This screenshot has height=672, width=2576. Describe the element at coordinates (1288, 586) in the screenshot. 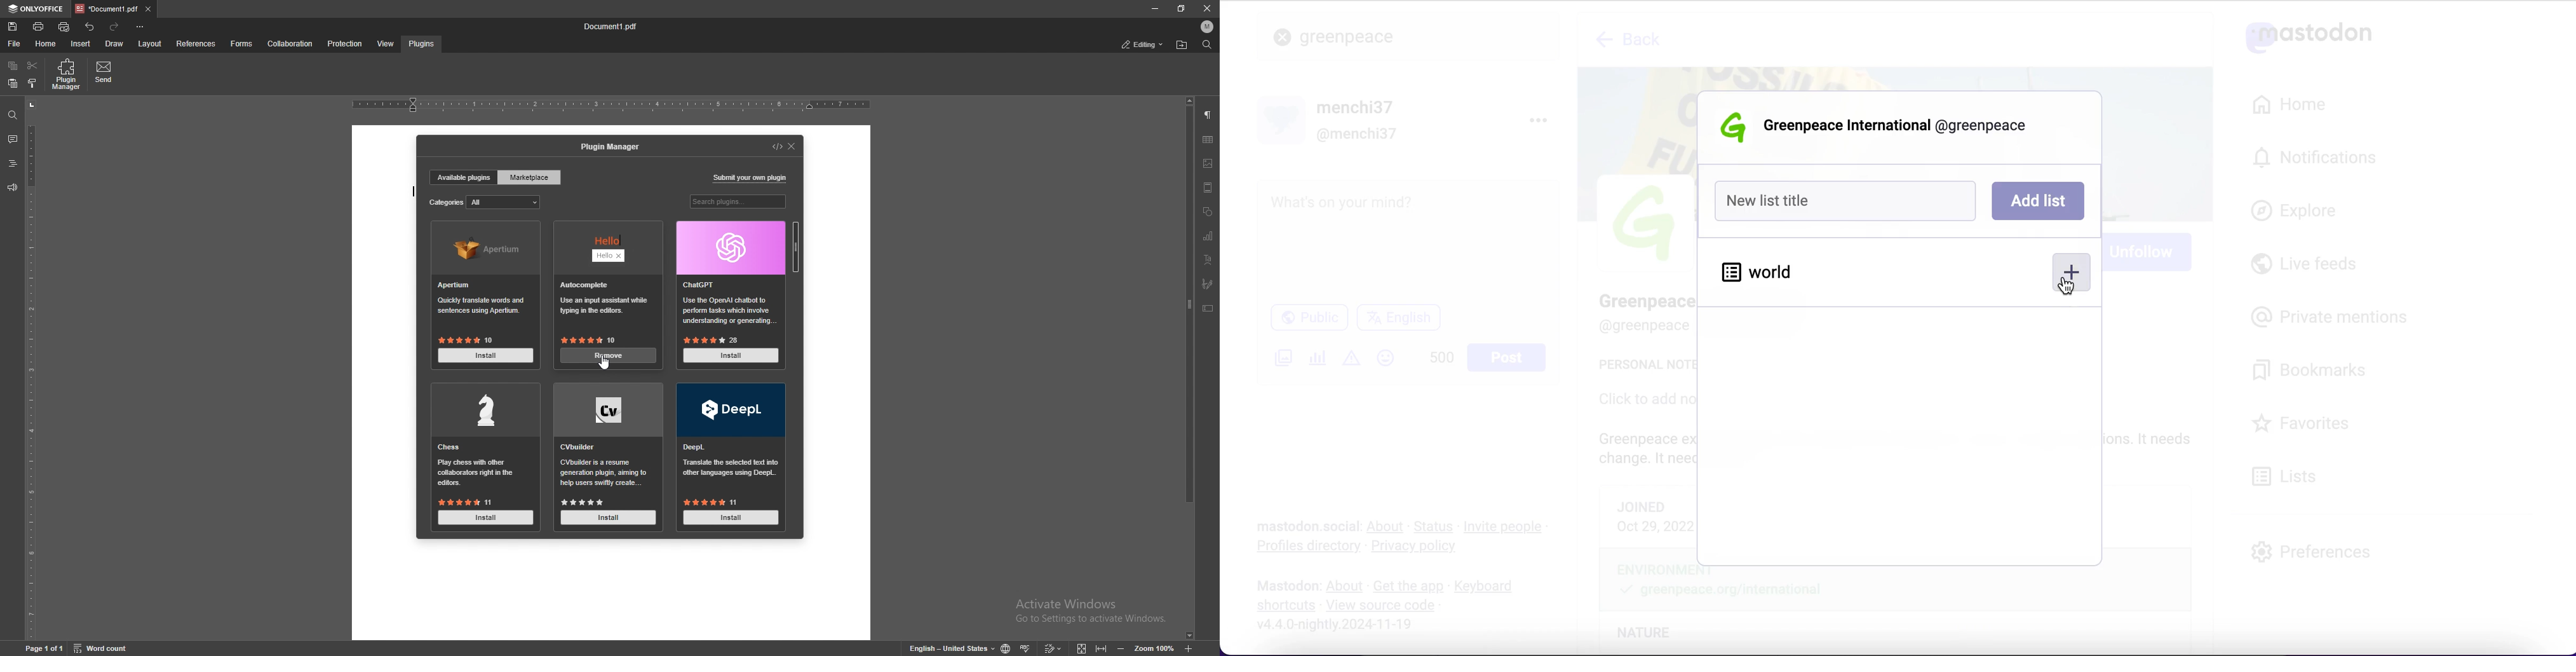

I see `mastodon` at that location.